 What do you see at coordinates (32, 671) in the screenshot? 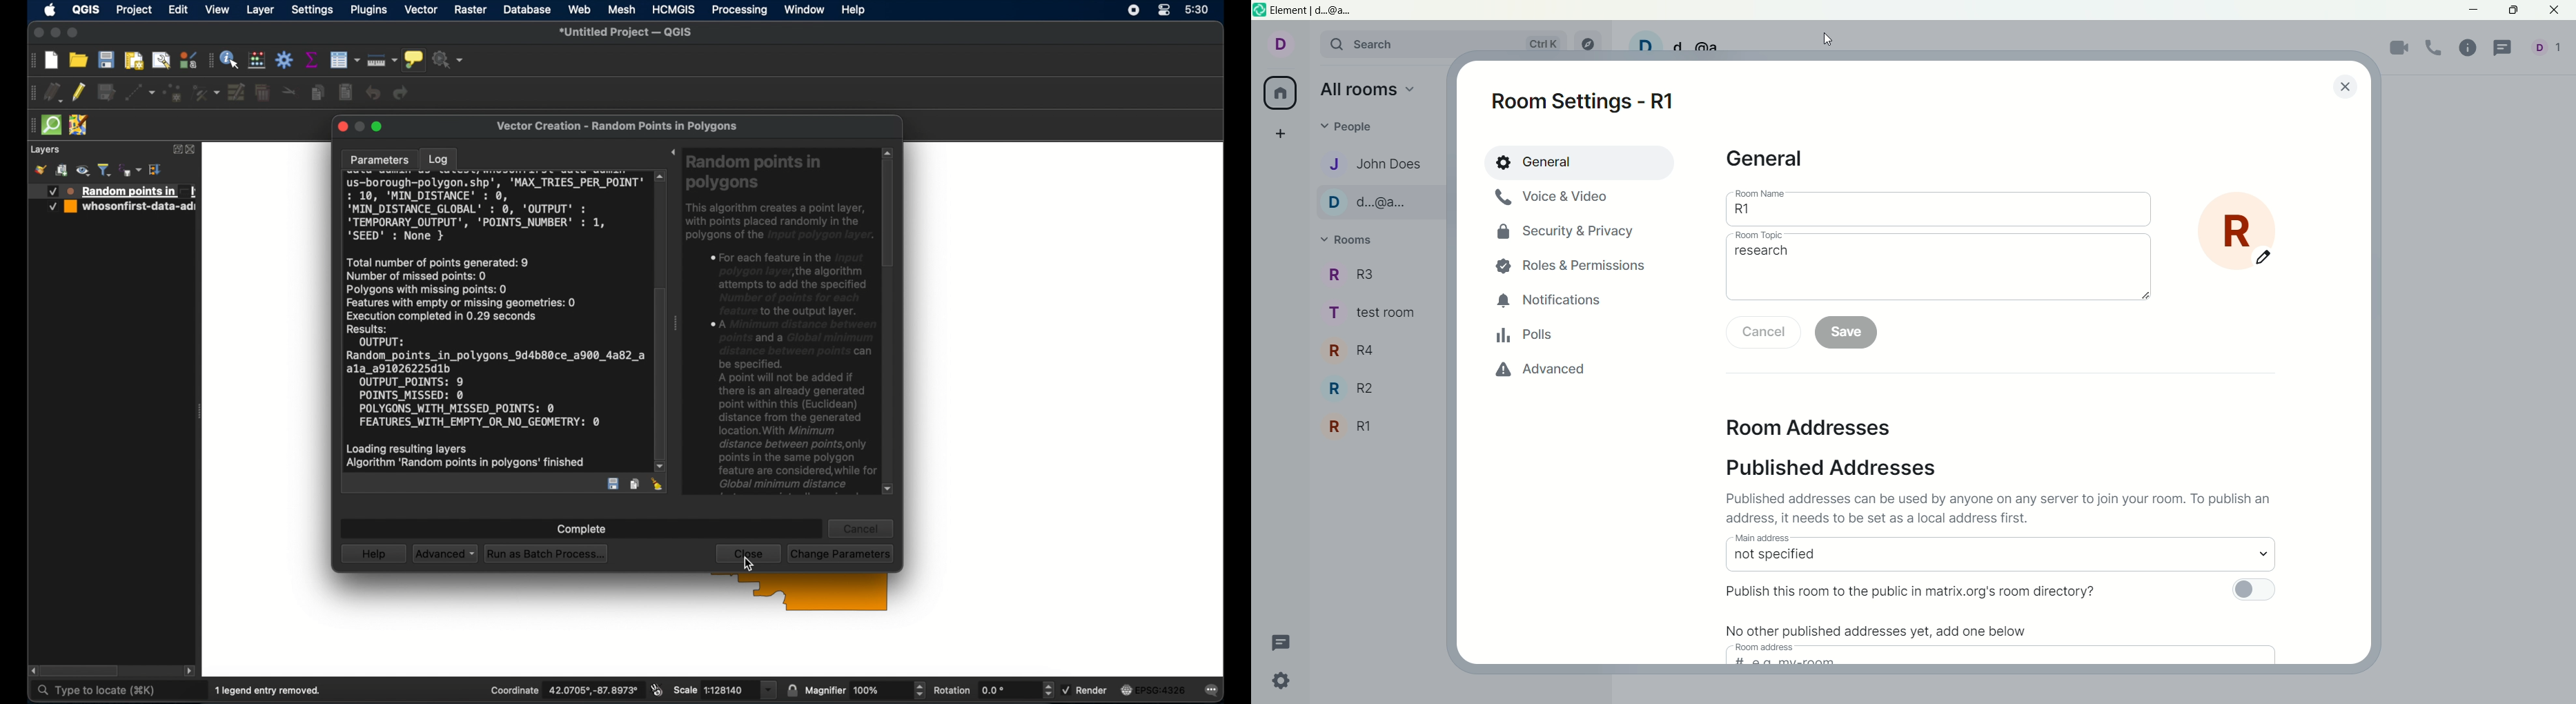
I see `scroll left arrow` at bounding box center [32, 671].